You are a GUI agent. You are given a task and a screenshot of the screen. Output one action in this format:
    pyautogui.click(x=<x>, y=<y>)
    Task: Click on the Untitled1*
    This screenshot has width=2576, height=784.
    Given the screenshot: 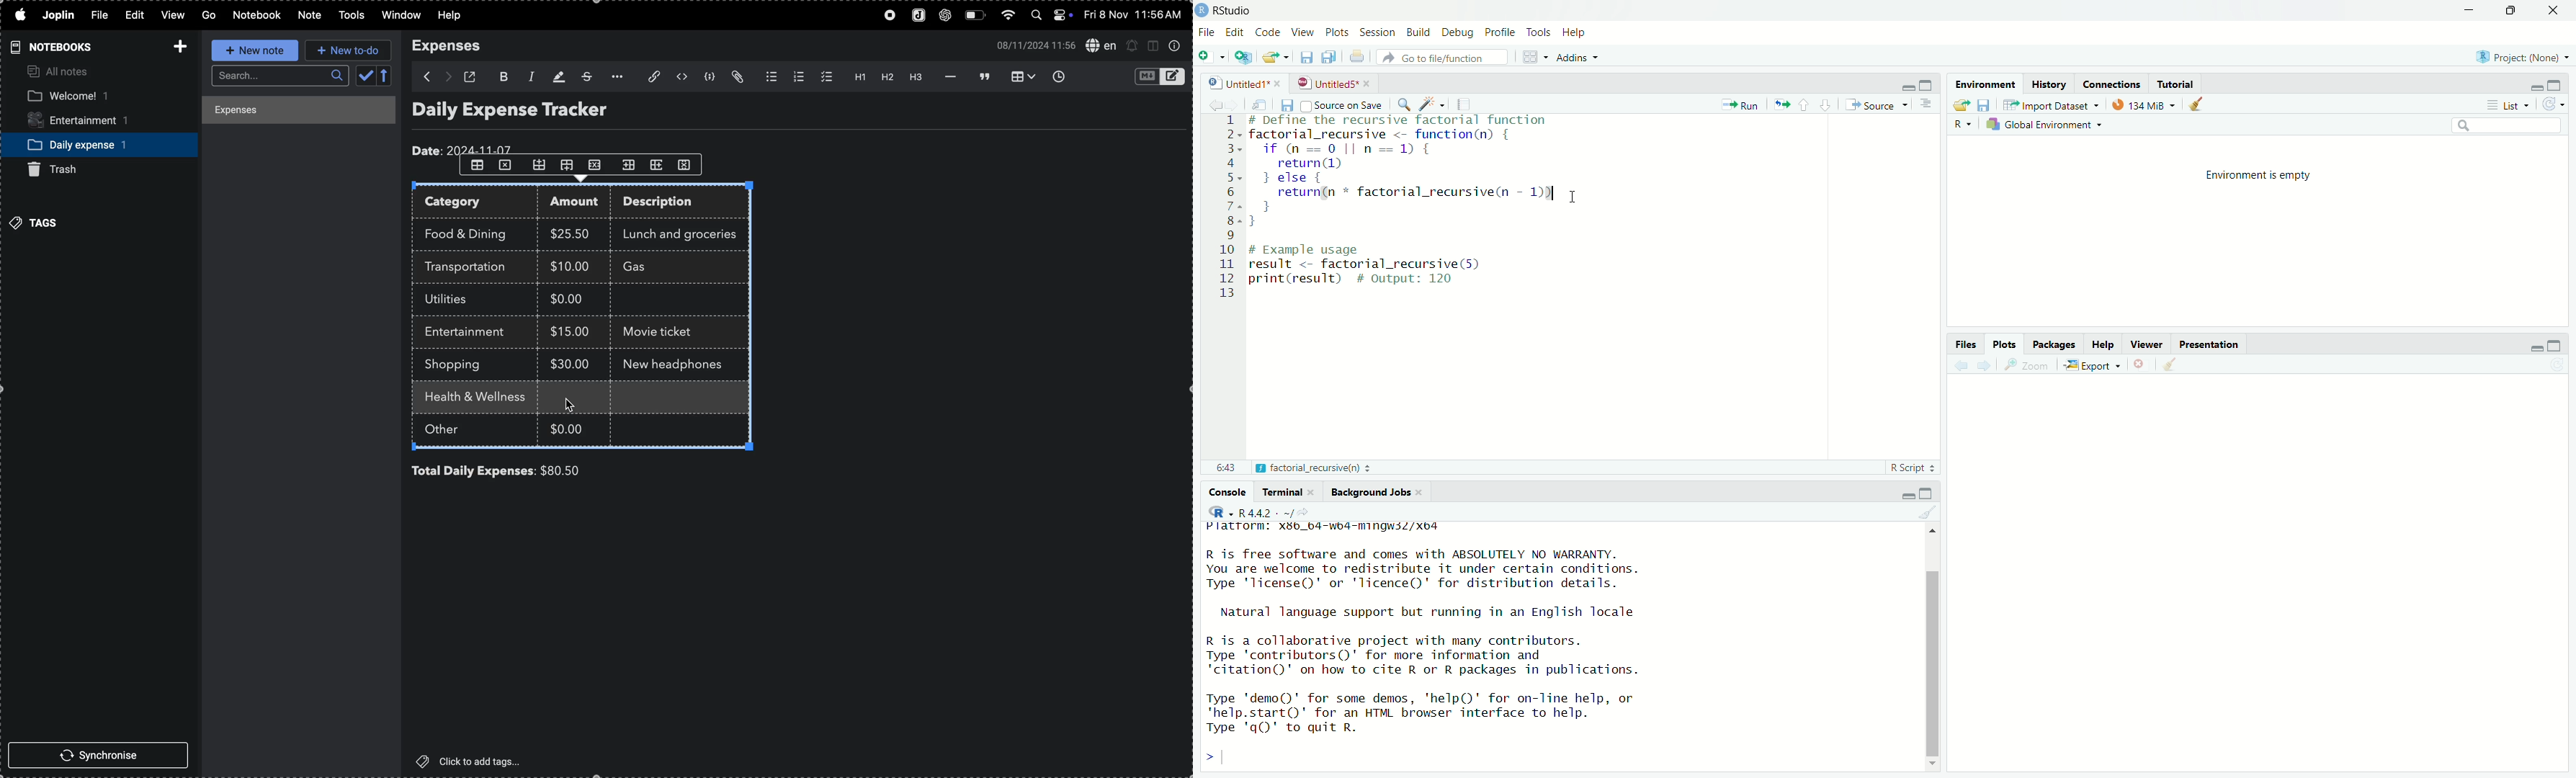 What is the action you would take?
    pyautogui.click(x=1239, y=83)
    